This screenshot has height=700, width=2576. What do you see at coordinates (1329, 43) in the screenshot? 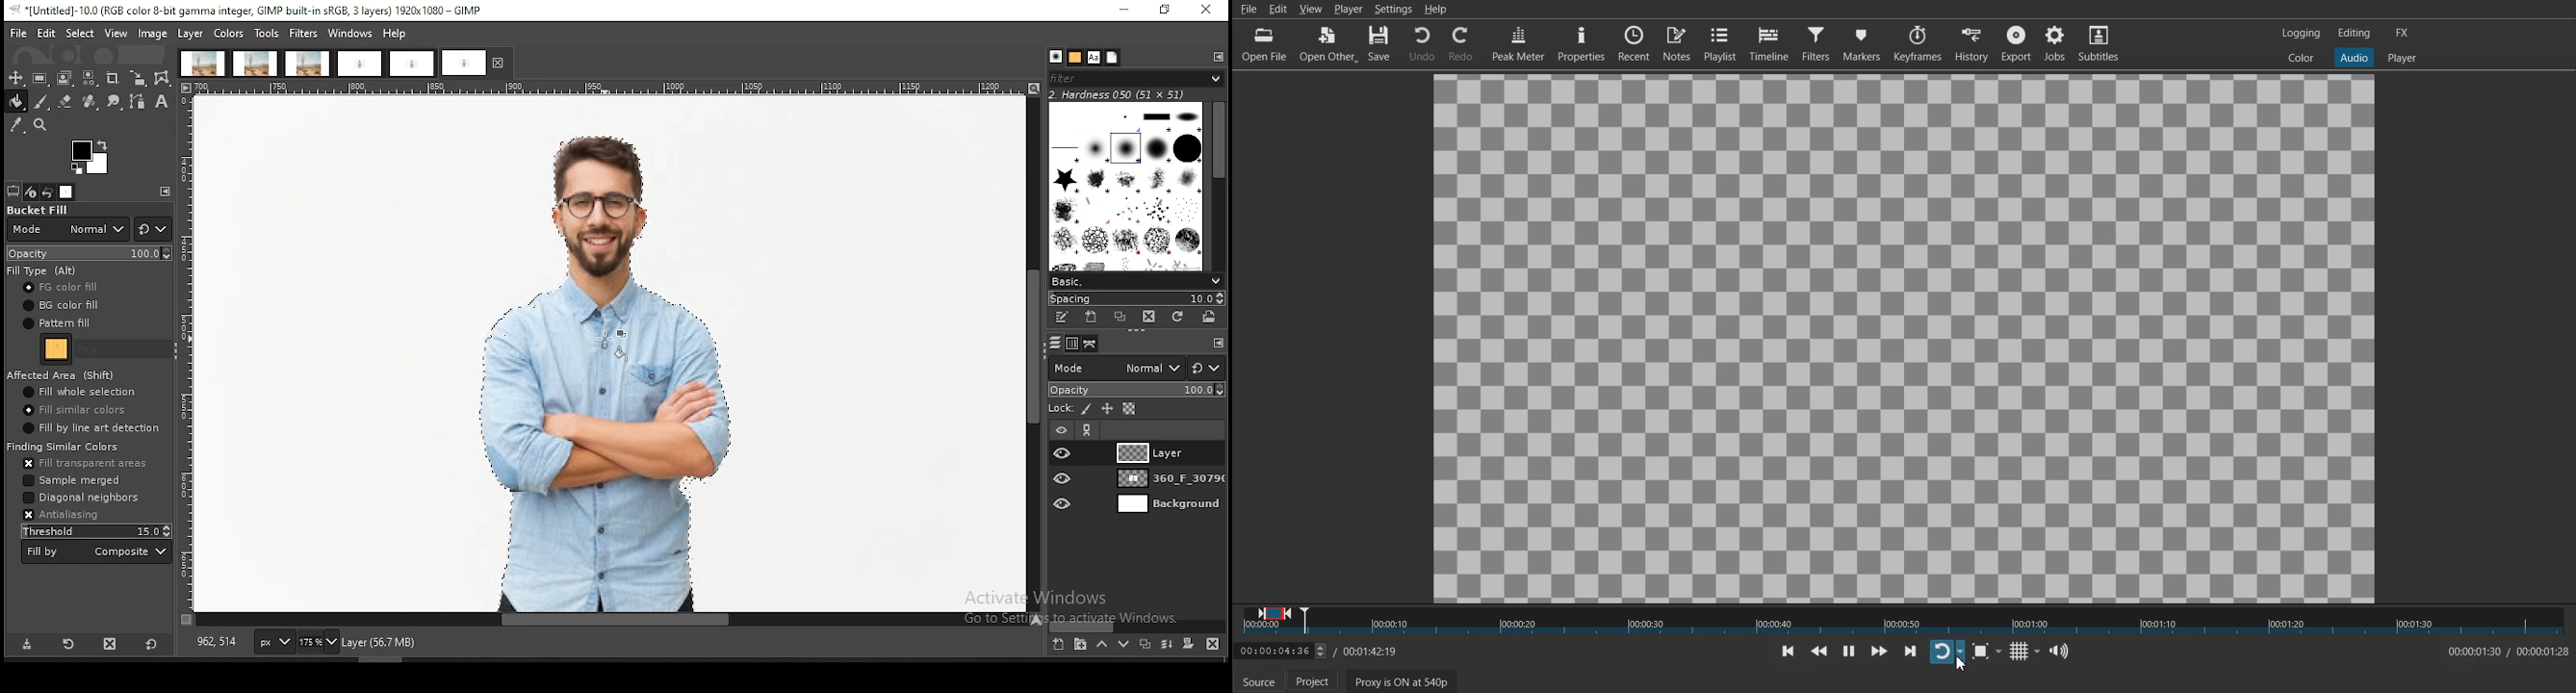
I see `Open Other` at bounding box center [1329, 43].